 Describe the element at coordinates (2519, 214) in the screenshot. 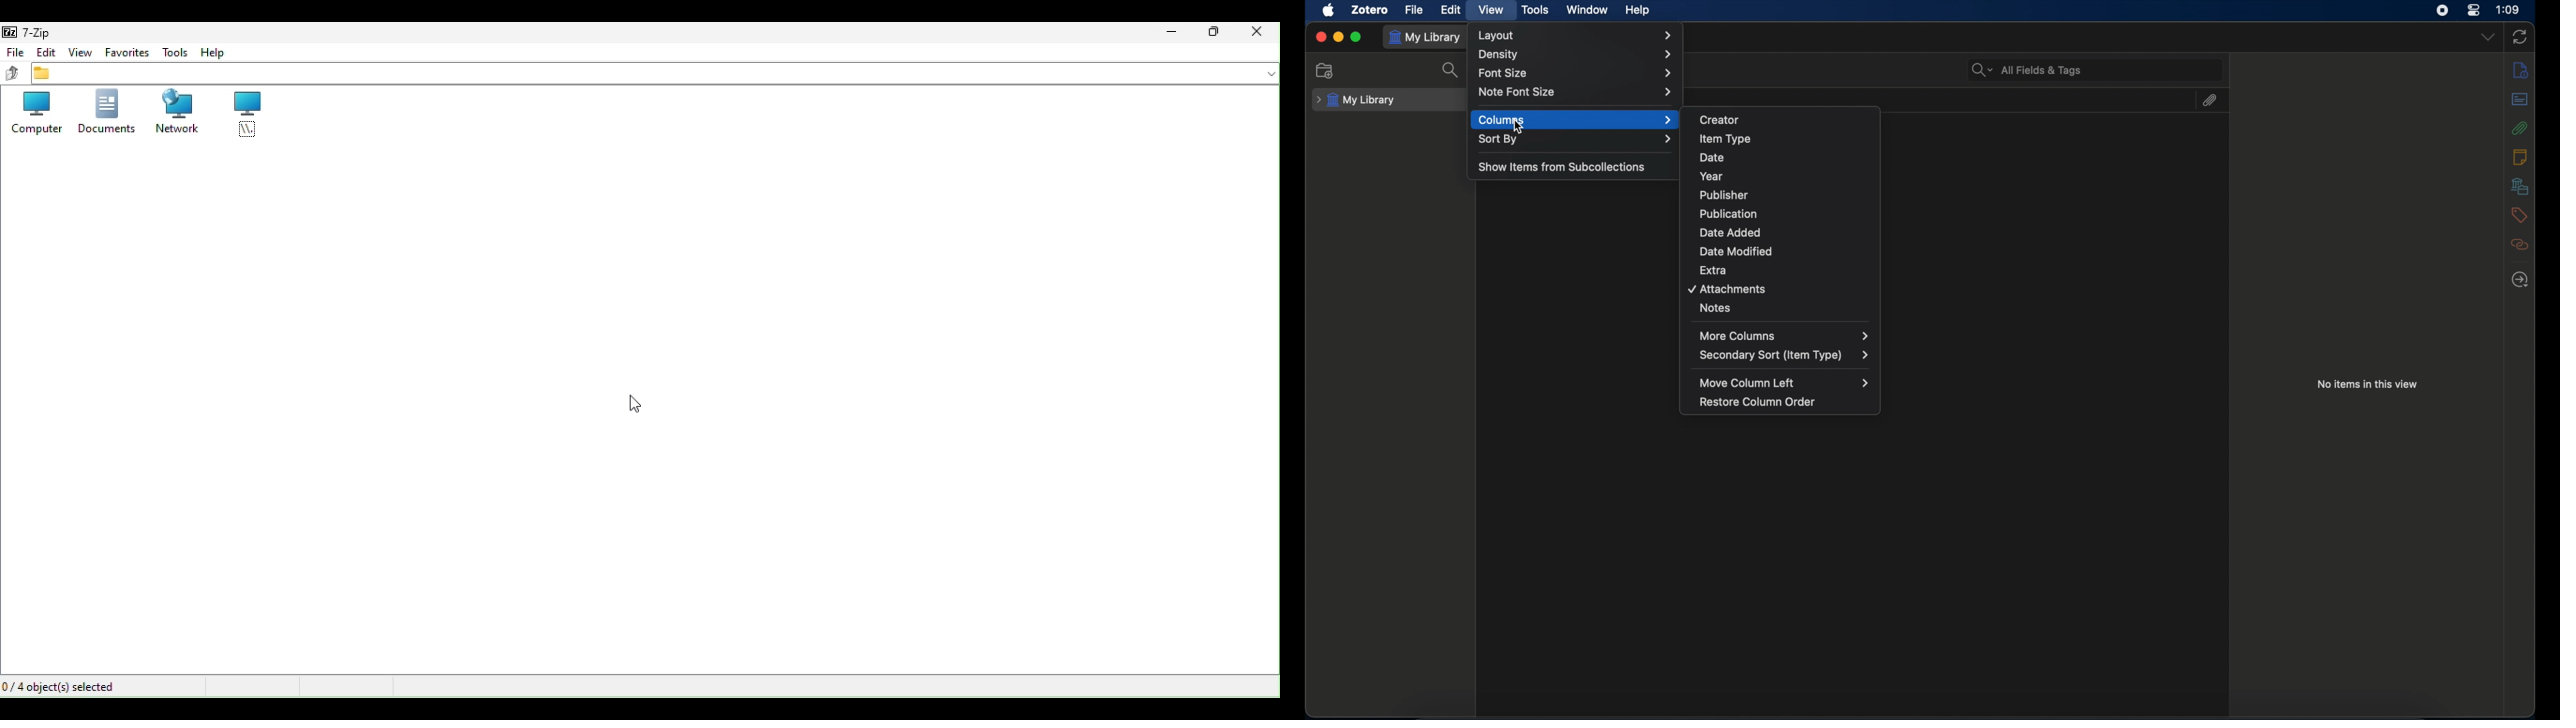

I see `tags` at that location.